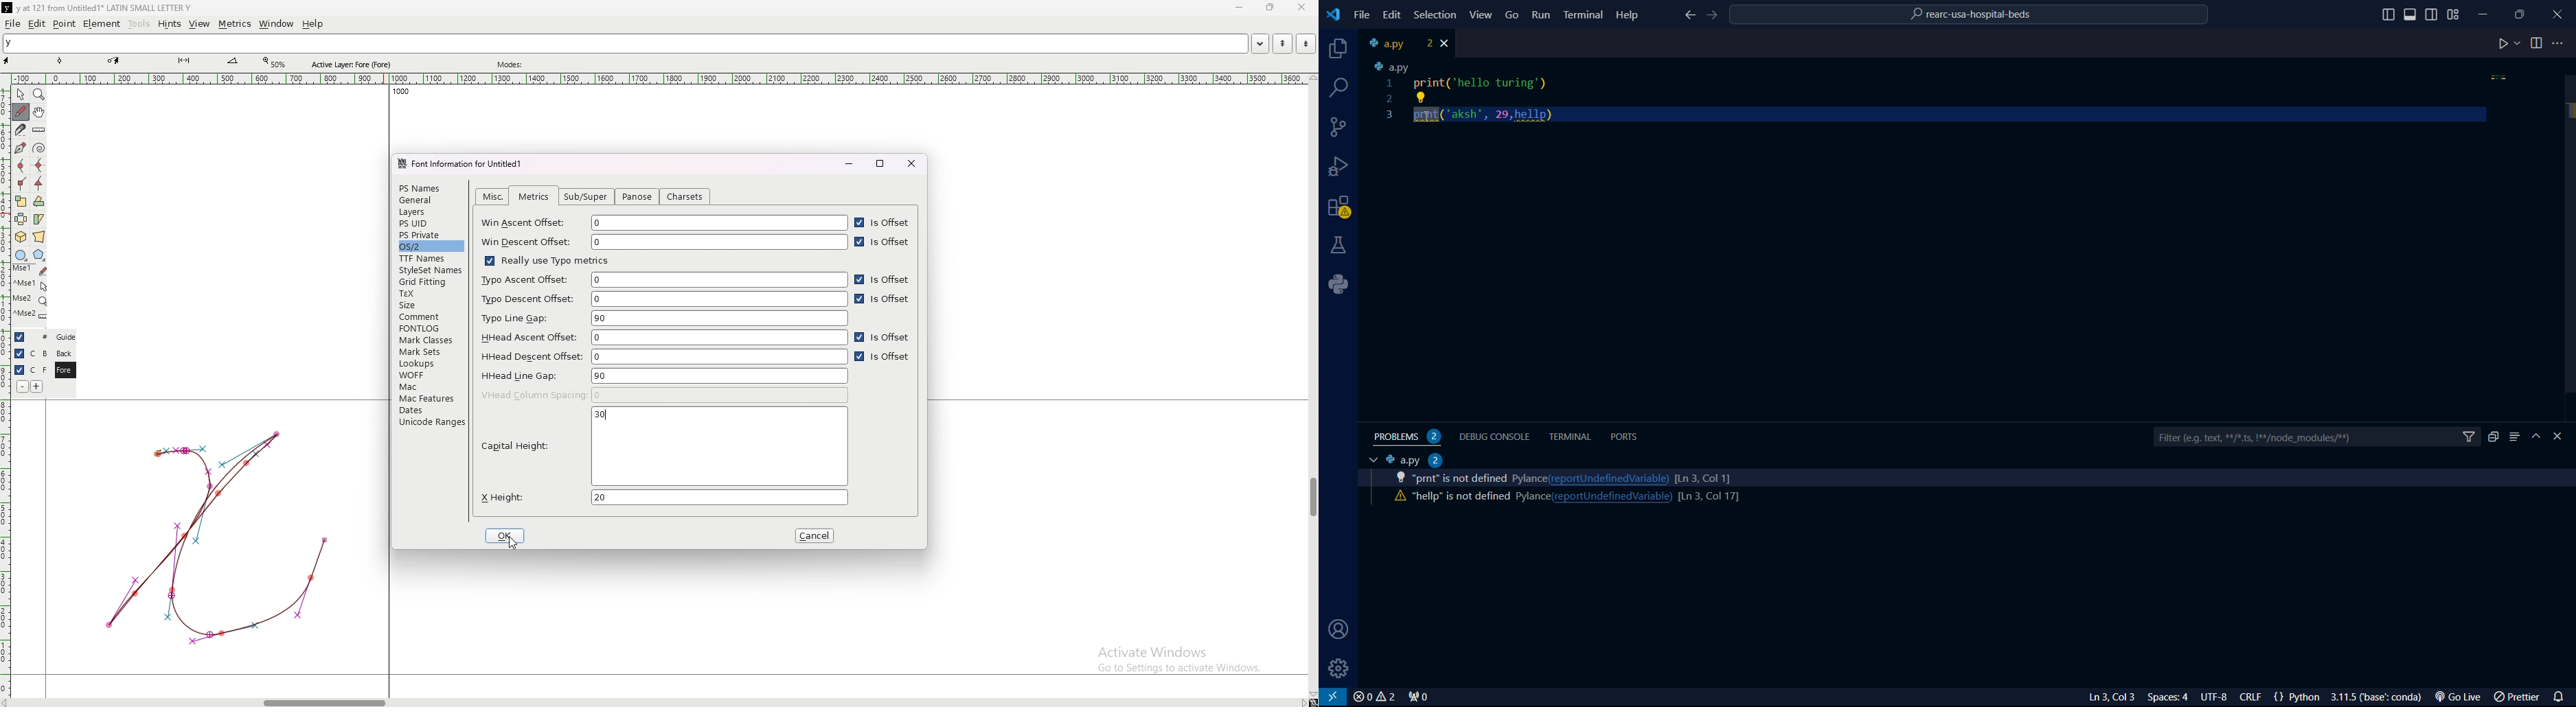 The width and height of the screenshot is (2576, 728). Describe the element at coordinates (1341, 164) in the screenshot. I see `bug` at that location.